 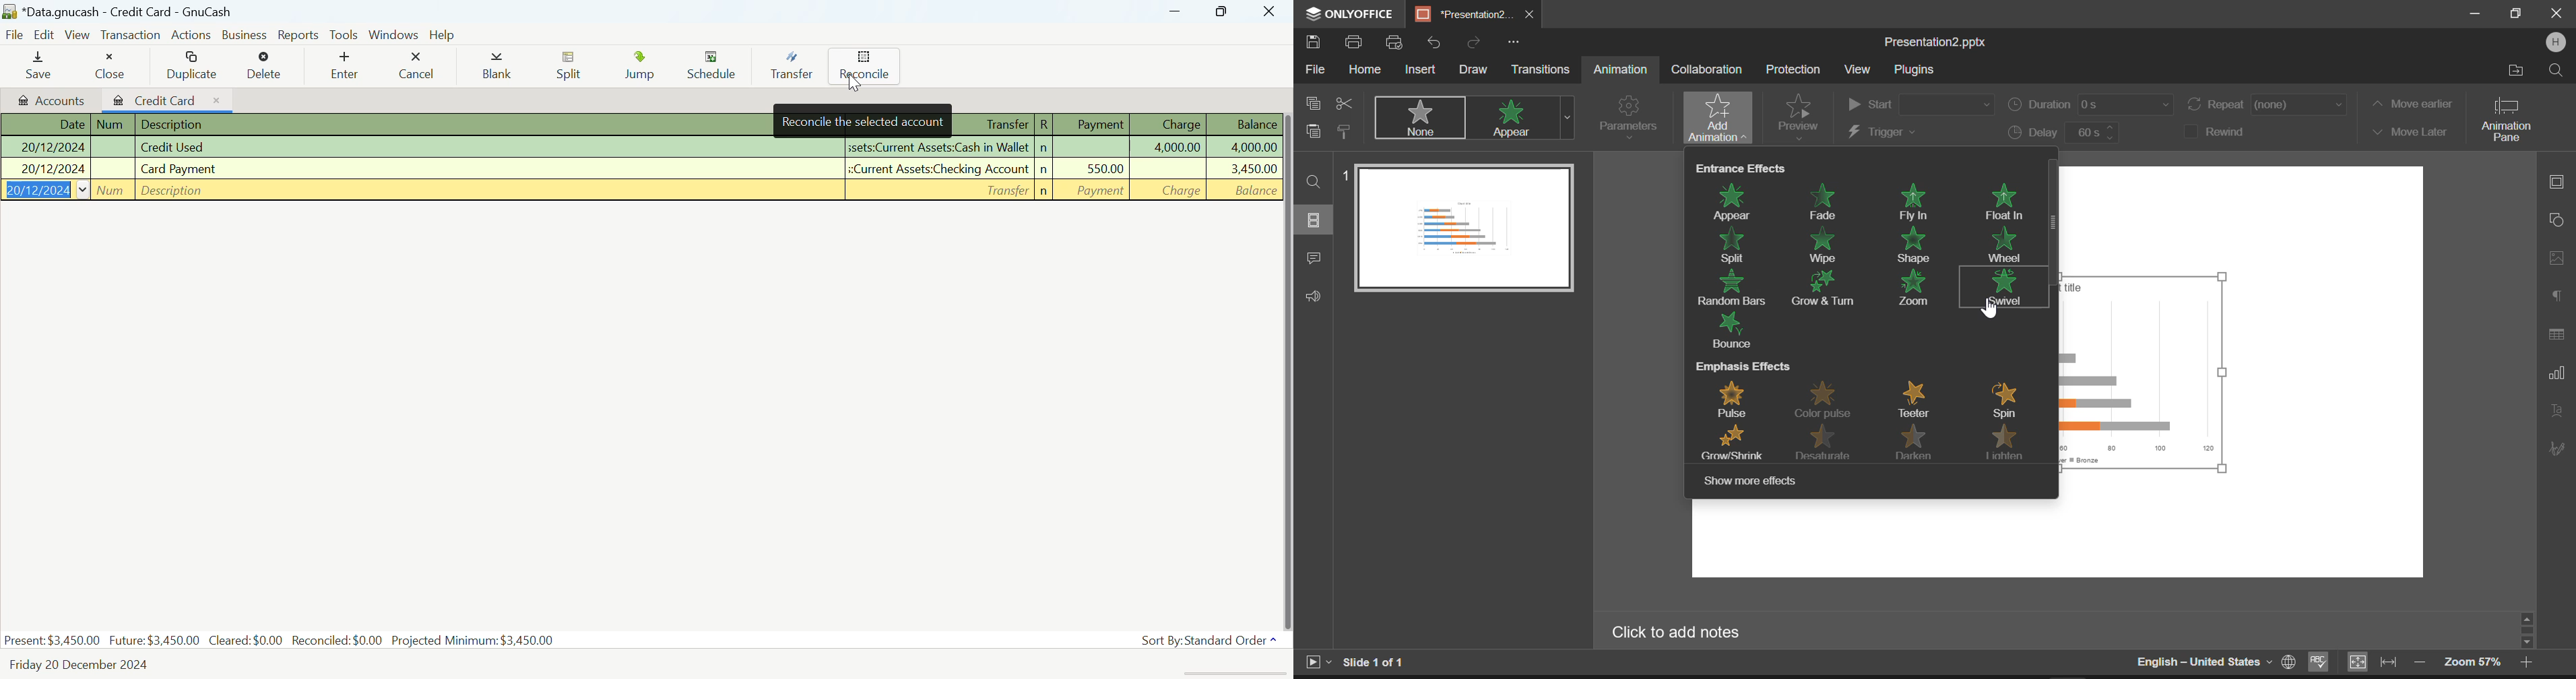 I want to click on Duration, so click(x=2092, y=107).